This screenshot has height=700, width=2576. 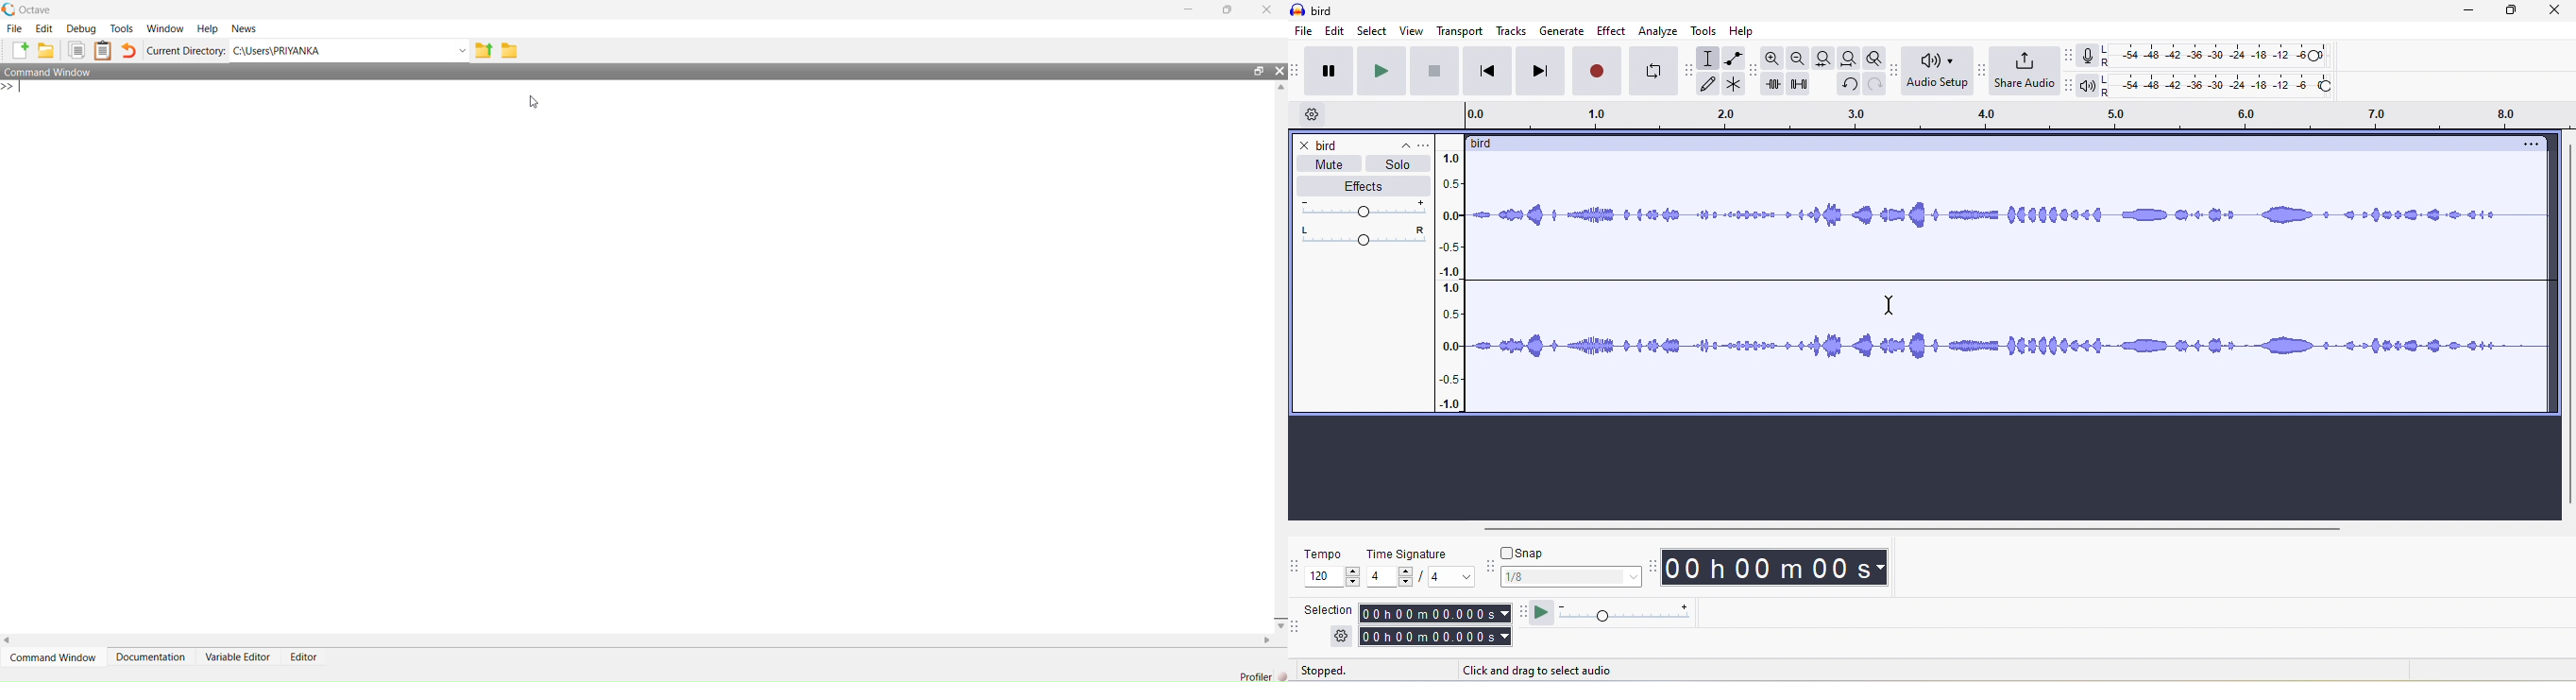 I want to click on vertical scroll bar, so click(x=2565, y=325).